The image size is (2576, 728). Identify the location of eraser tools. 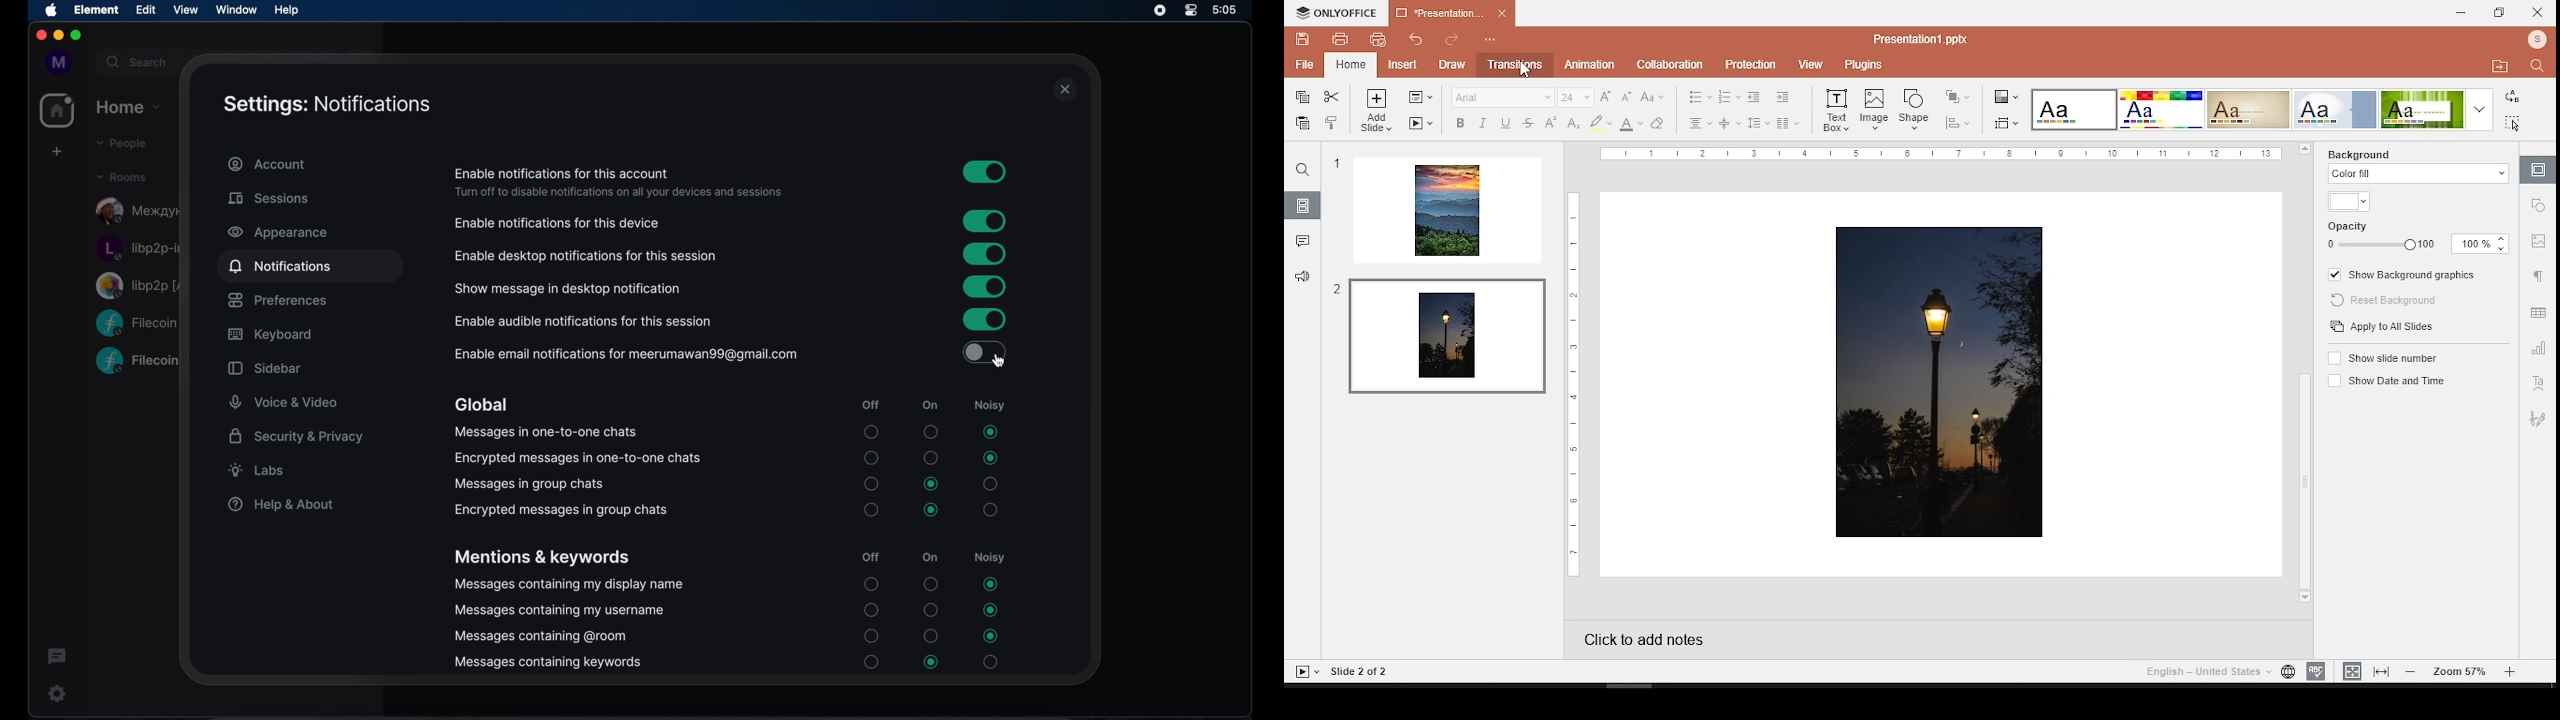
(1659, 123).